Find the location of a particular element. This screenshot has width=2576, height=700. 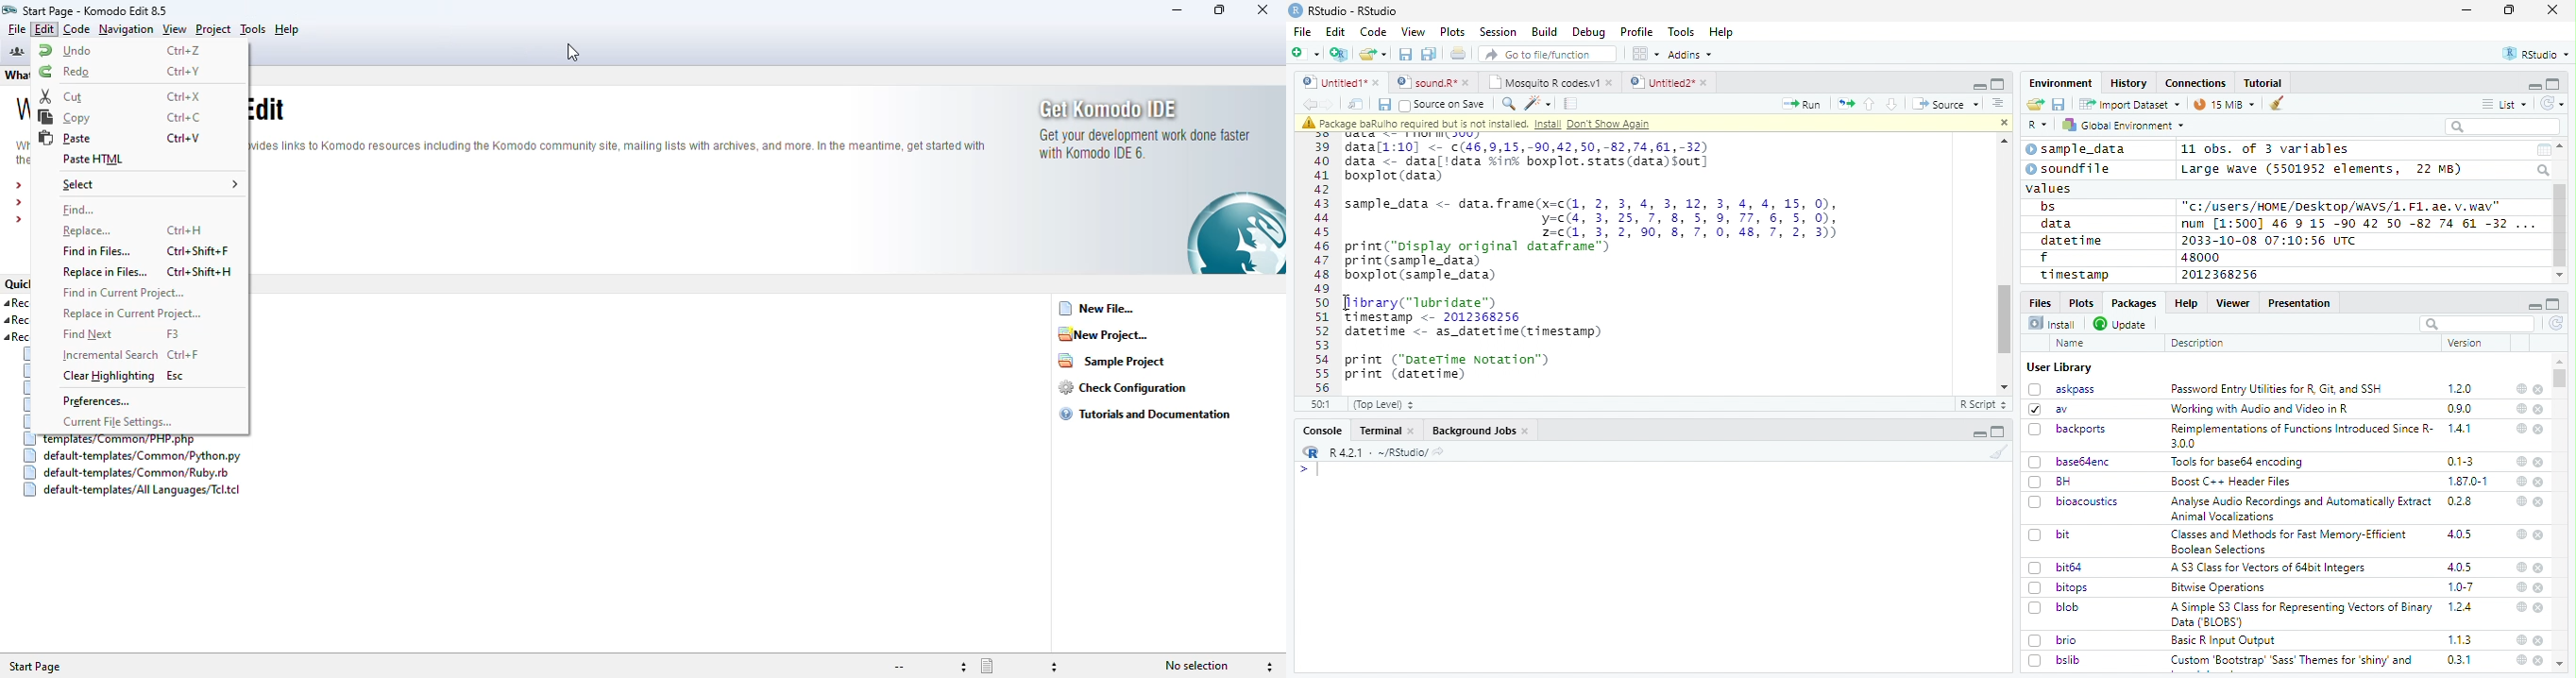

4.0.5 is located at coordinates (2459, 534).